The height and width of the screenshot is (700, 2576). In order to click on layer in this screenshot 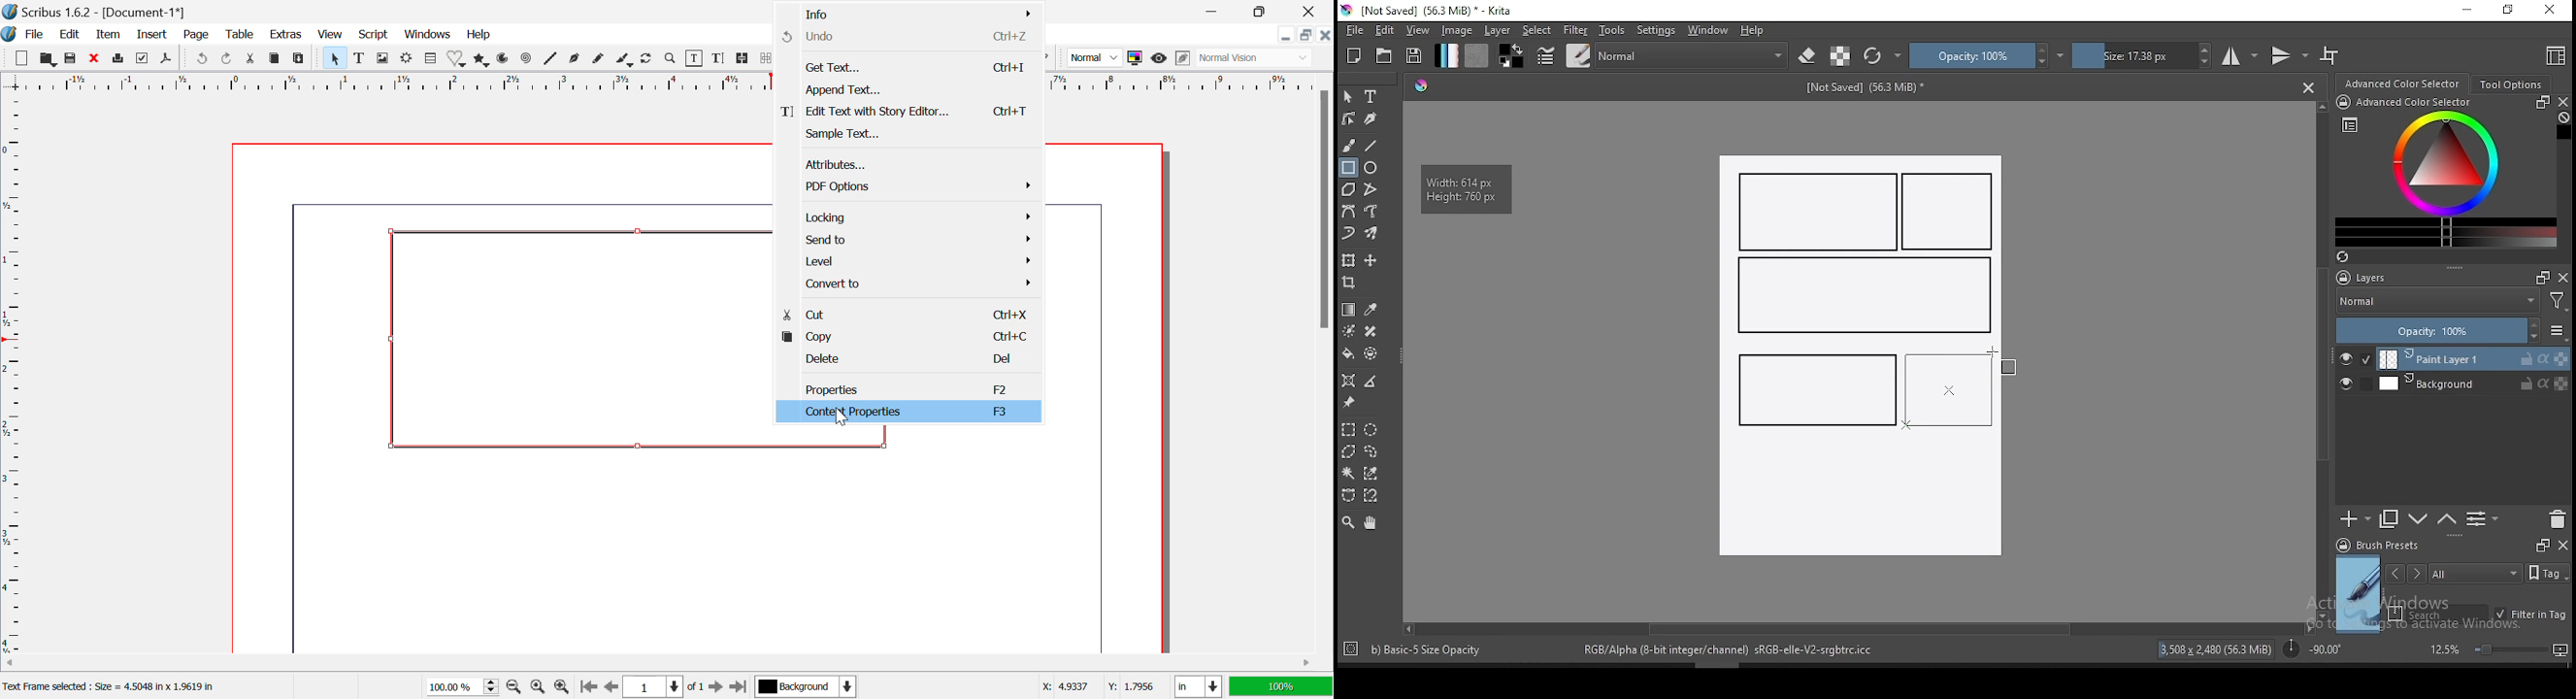, I will do `click(1499, 30)`.